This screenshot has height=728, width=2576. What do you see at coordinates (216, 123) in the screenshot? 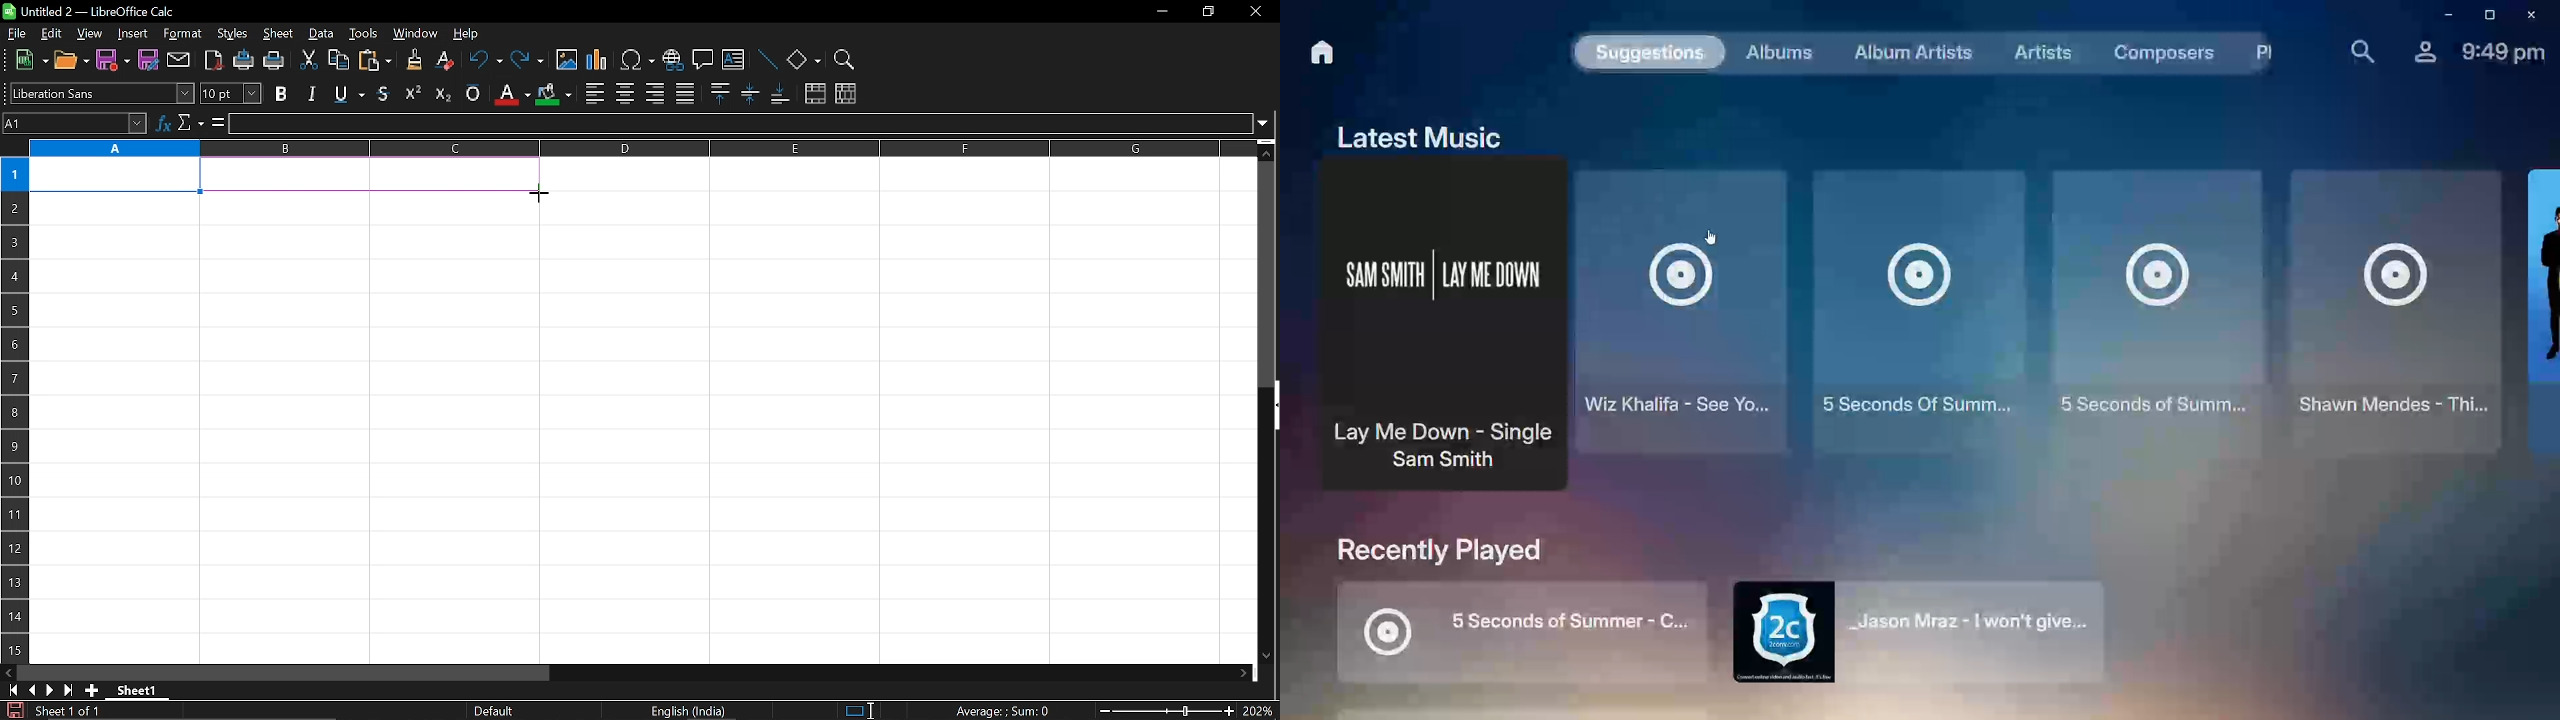
I see `formula` at bounding box center [216, 123].